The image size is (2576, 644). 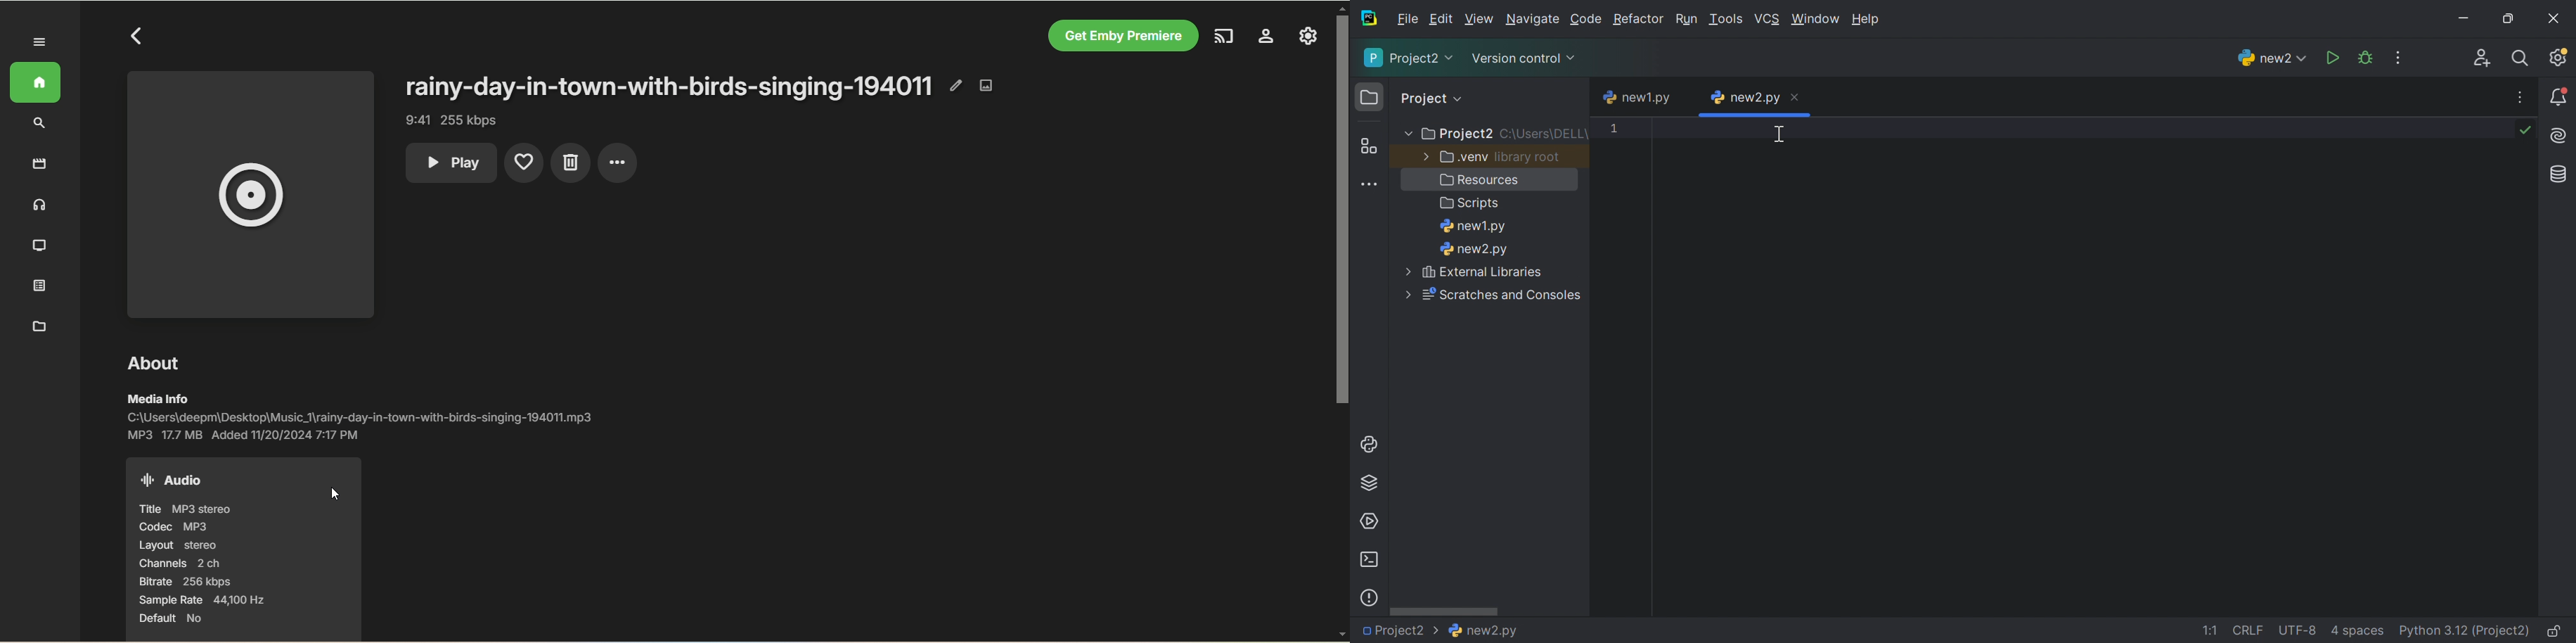 What do you see at coordinates (170, 480) in the screenshot?
I see `audio` at bounding box center [170, 480].